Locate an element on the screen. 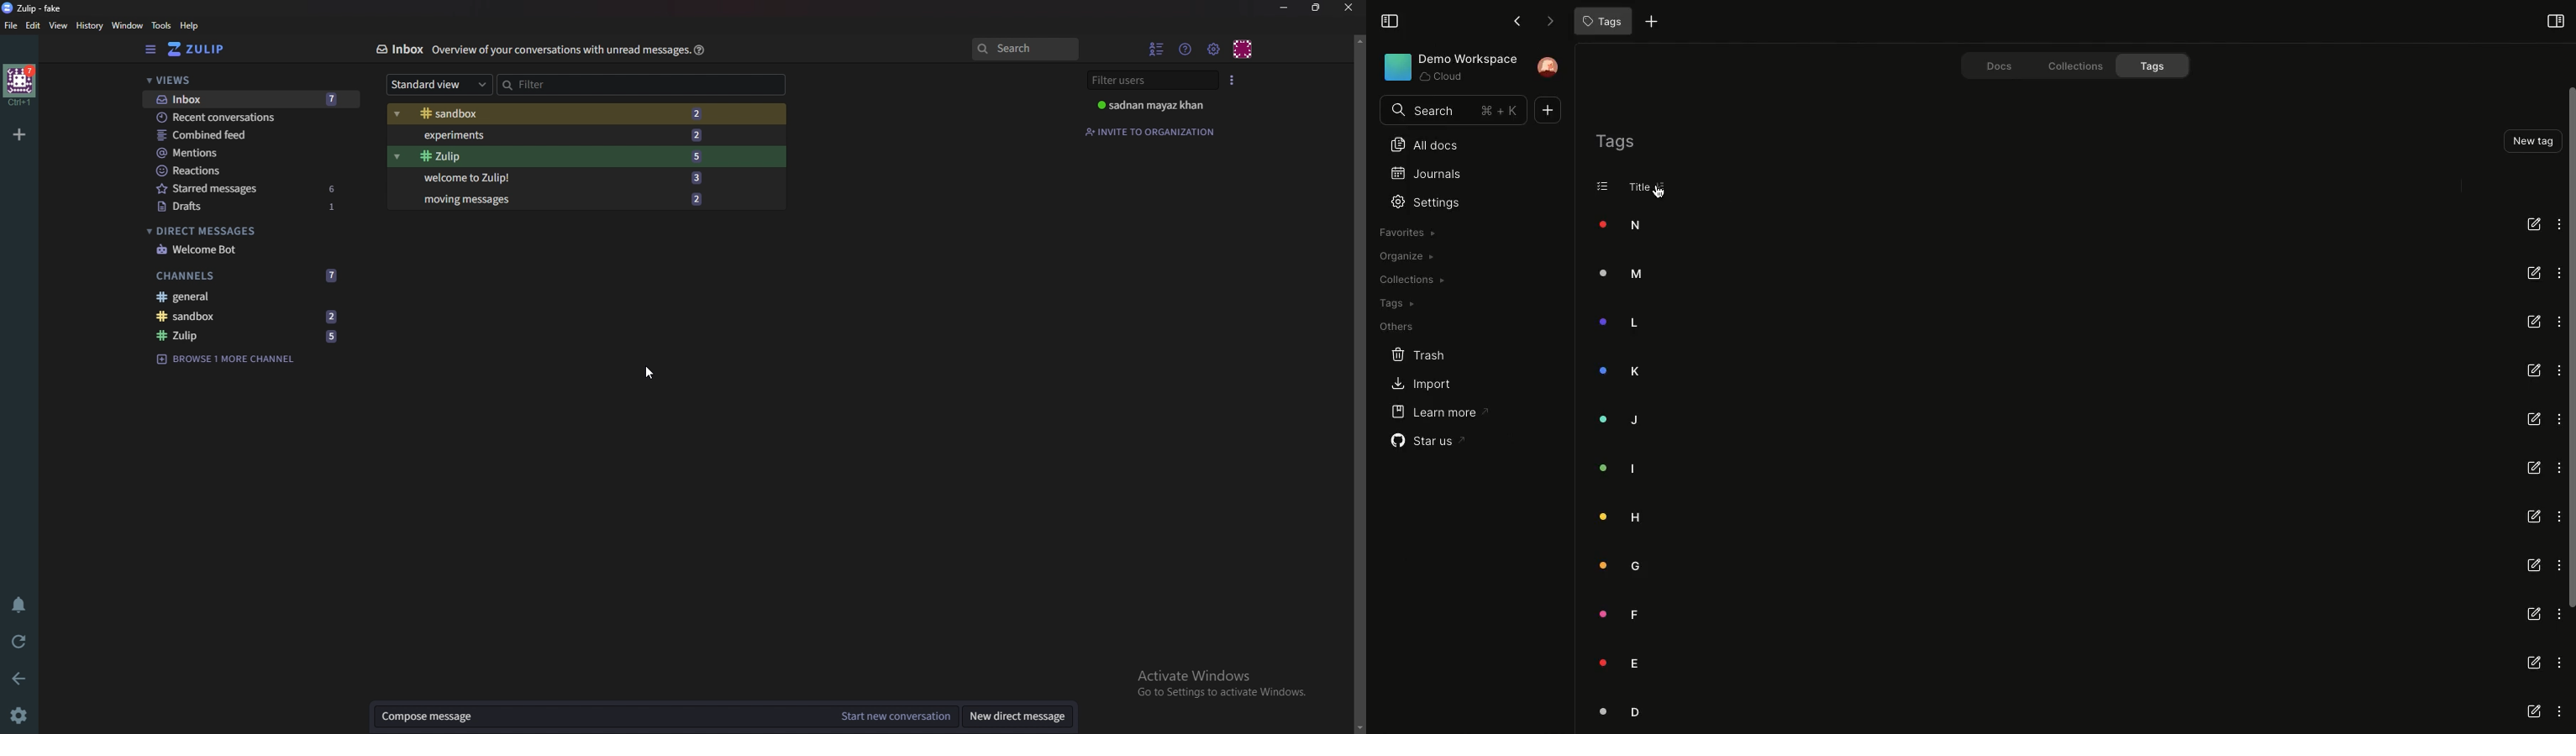 This screenshot has height=756, width=2576. Hide user list is located at coordinates (1156, 49).